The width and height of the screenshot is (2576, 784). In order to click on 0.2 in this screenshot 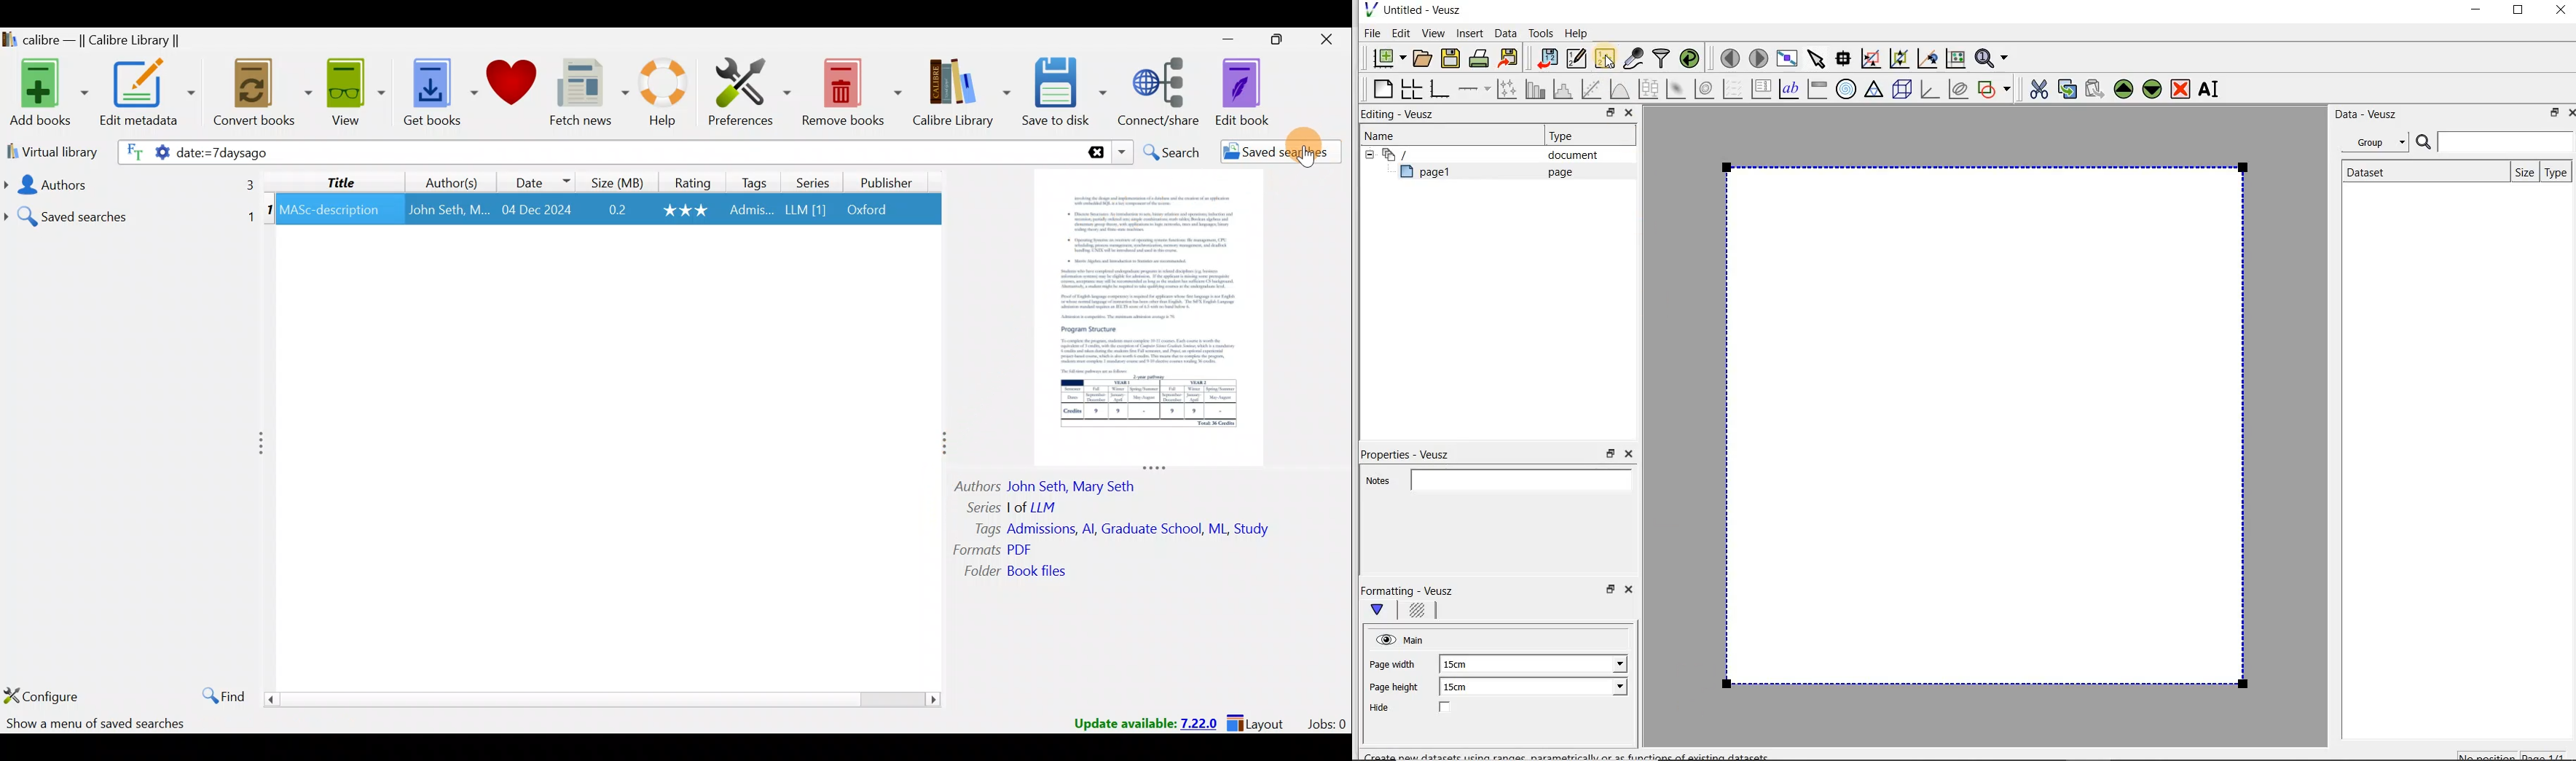, I will do `click(618, 211)`.